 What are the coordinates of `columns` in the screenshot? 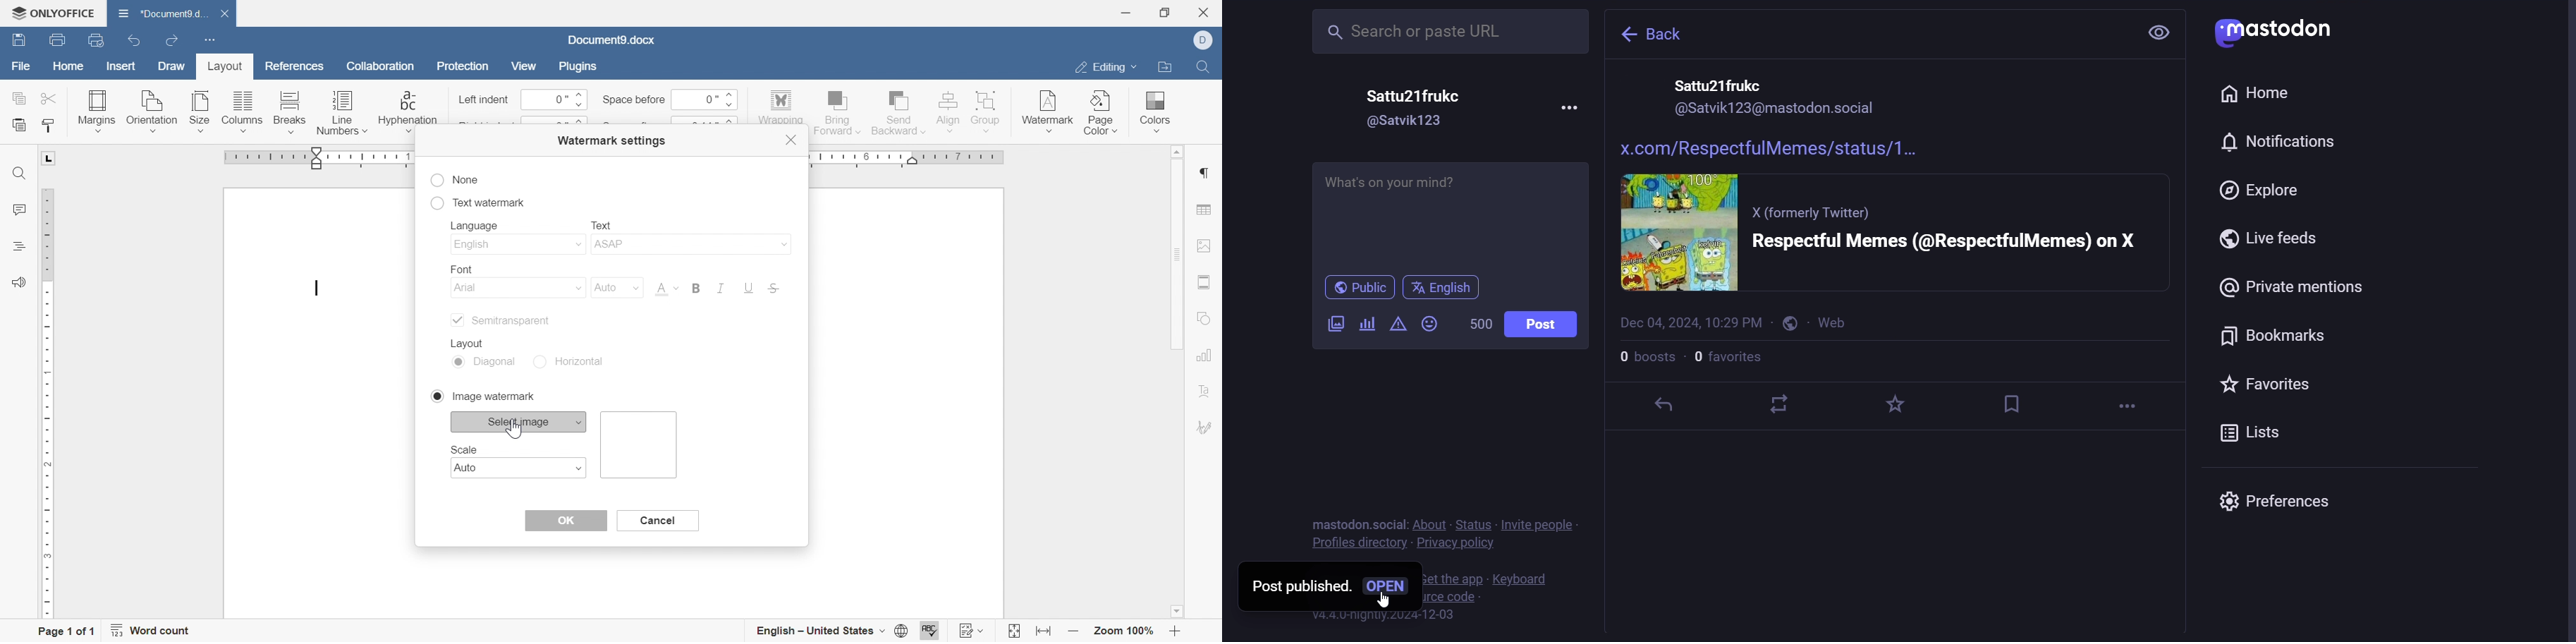 It's located at (243, 112).